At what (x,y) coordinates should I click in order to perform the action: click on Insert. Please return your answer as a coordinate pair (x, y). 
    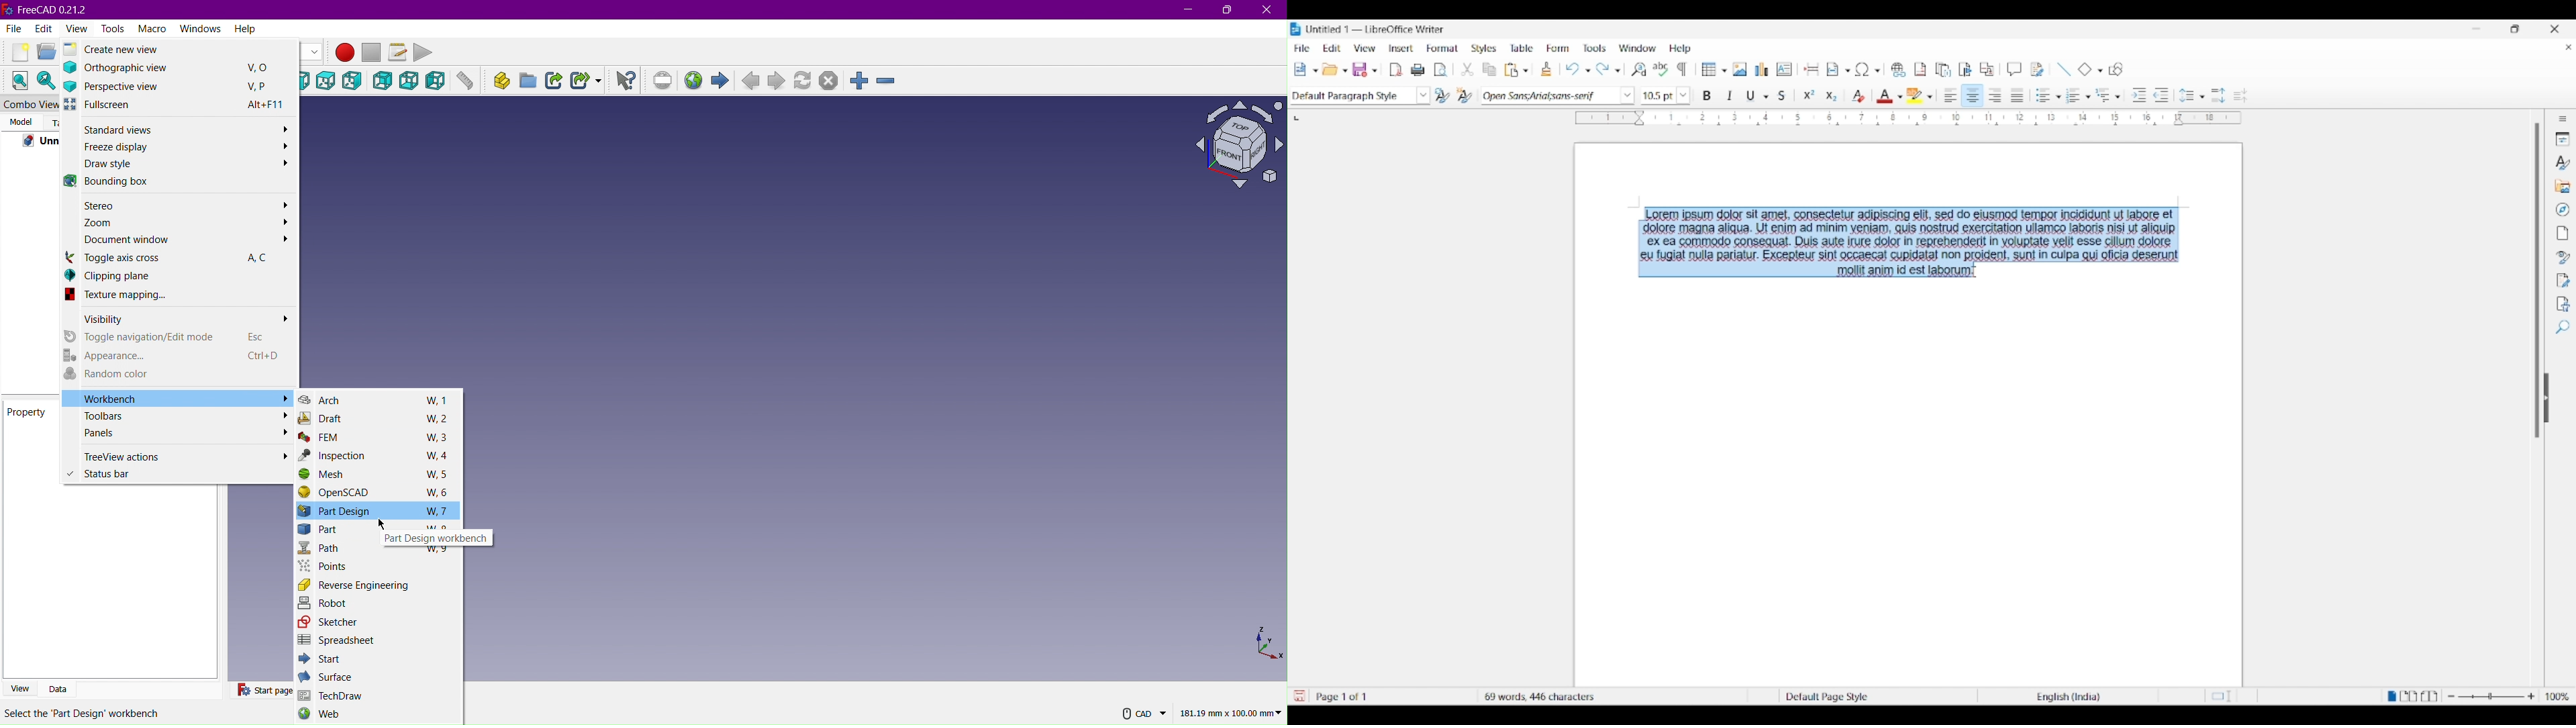
    Looking at the image, I should click on (1401, 48).